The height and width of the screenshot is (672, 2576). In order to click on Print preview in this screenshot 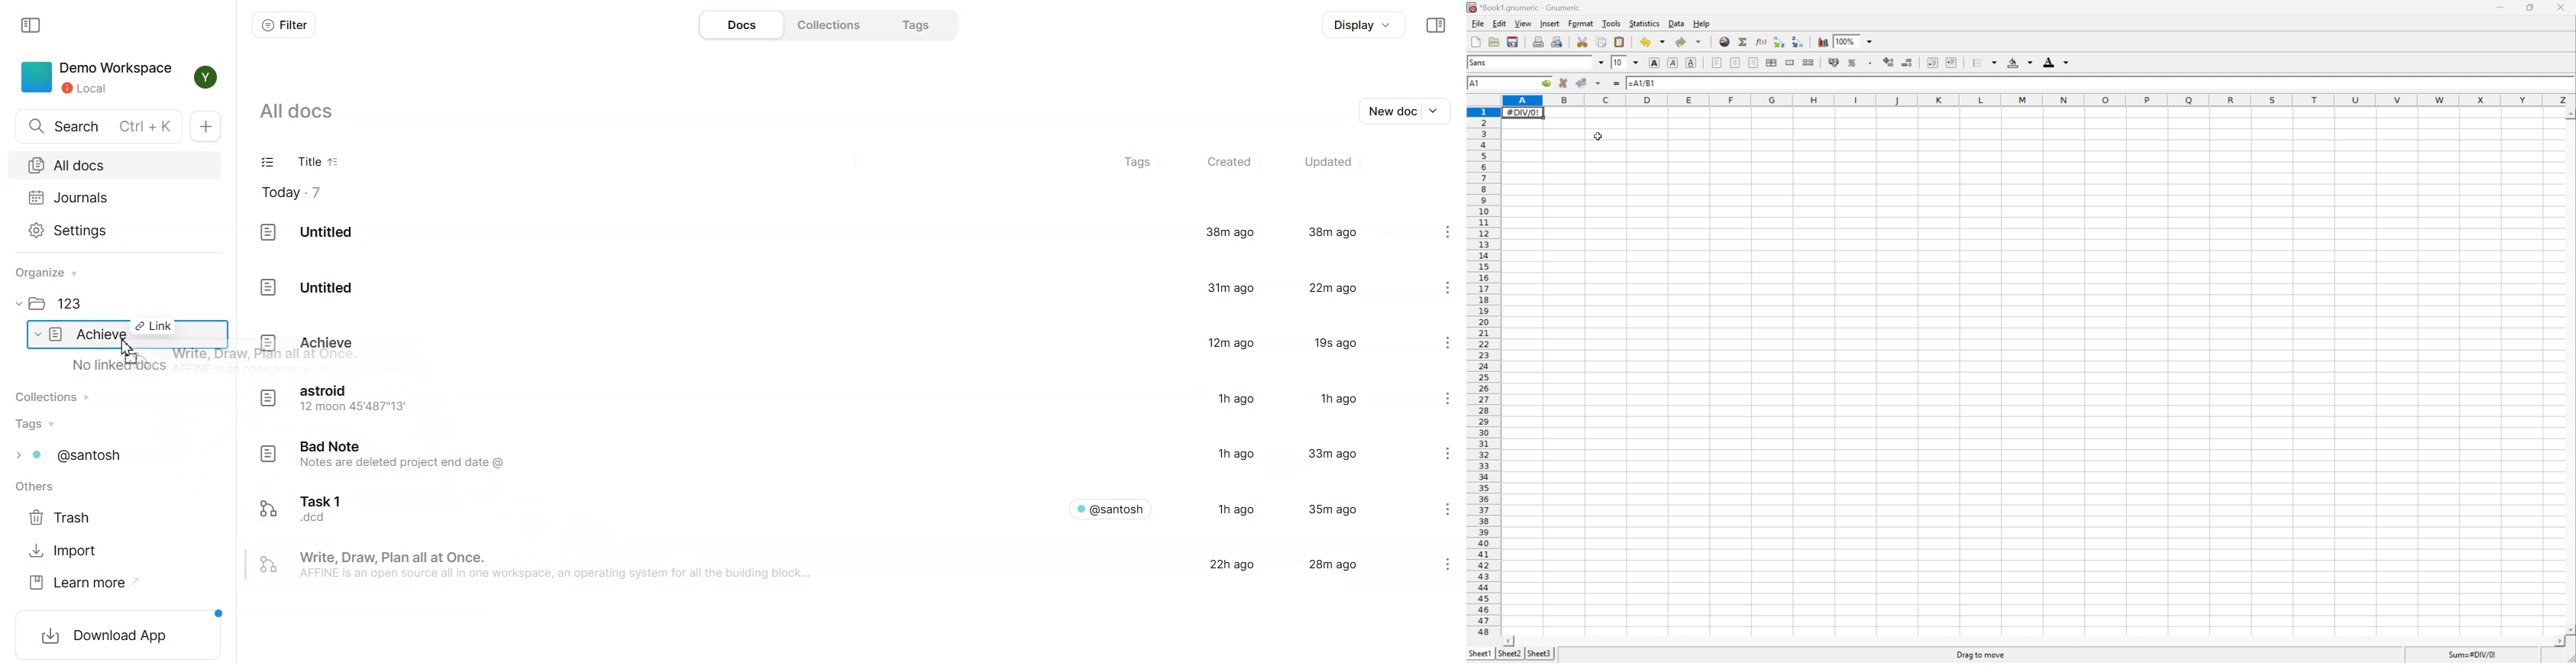, I will do `click(1559, 42)`.